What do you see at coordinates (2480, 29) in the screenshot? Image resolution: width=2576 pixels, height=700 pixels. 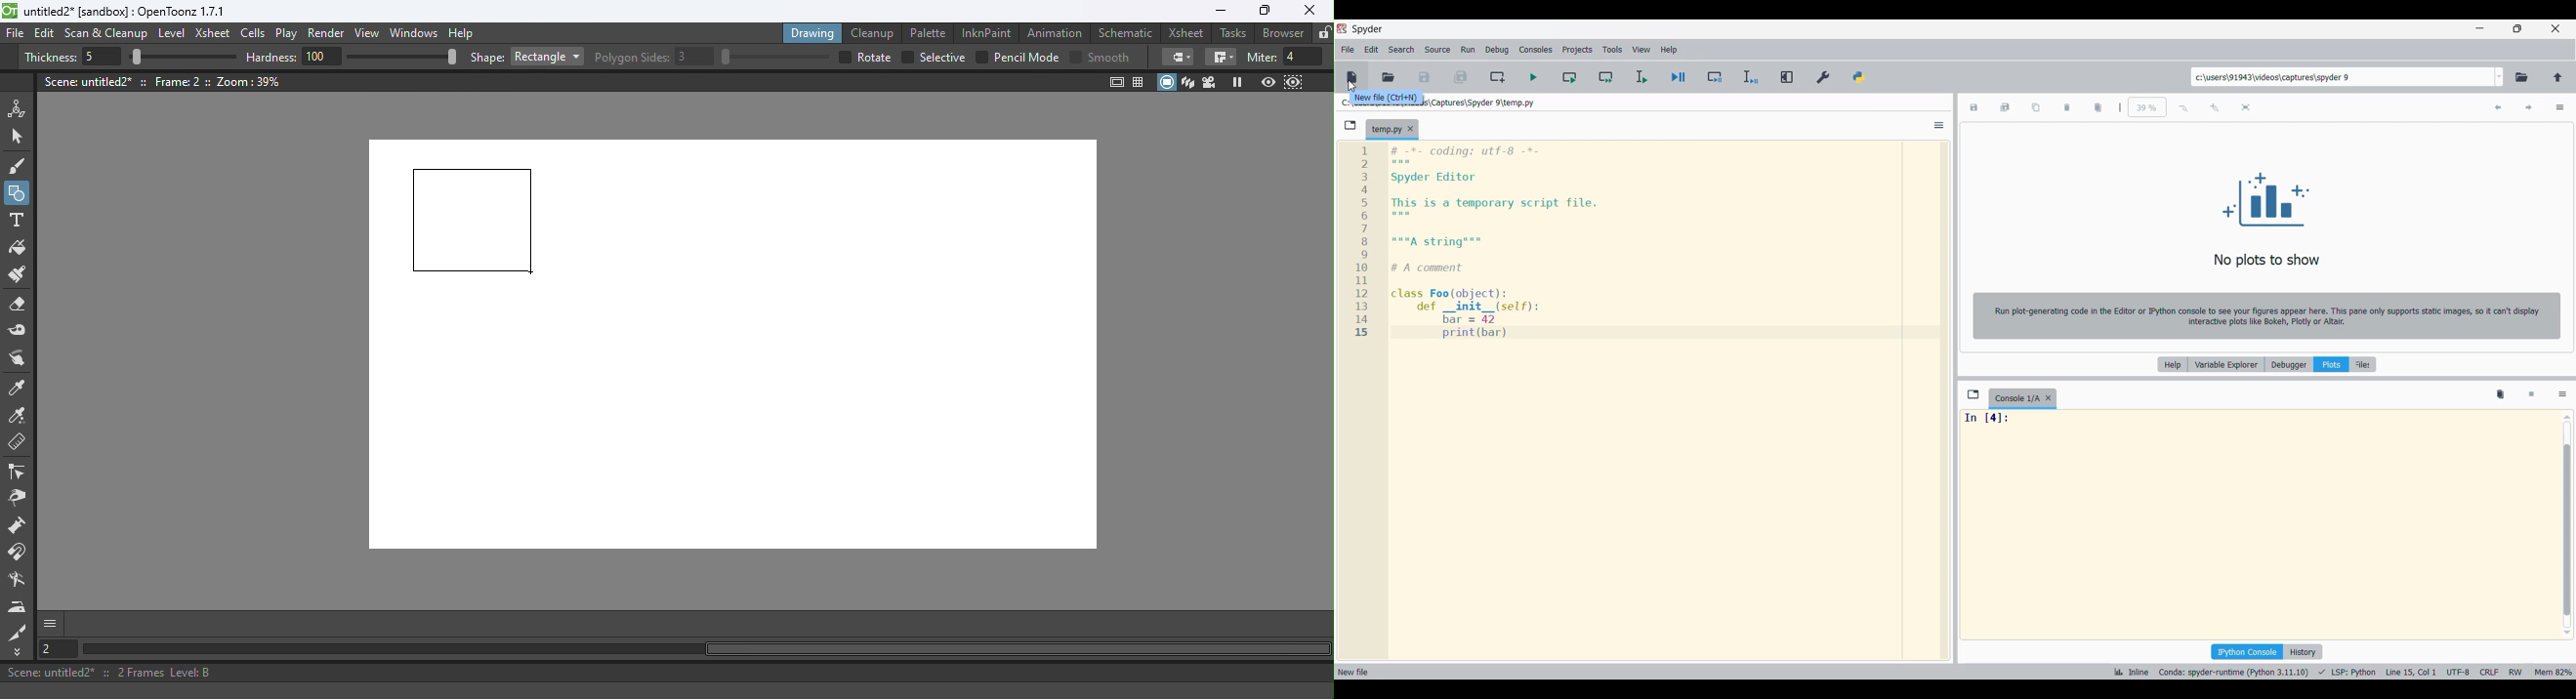 I see `Minimize` at bounding box center [2480, 29].